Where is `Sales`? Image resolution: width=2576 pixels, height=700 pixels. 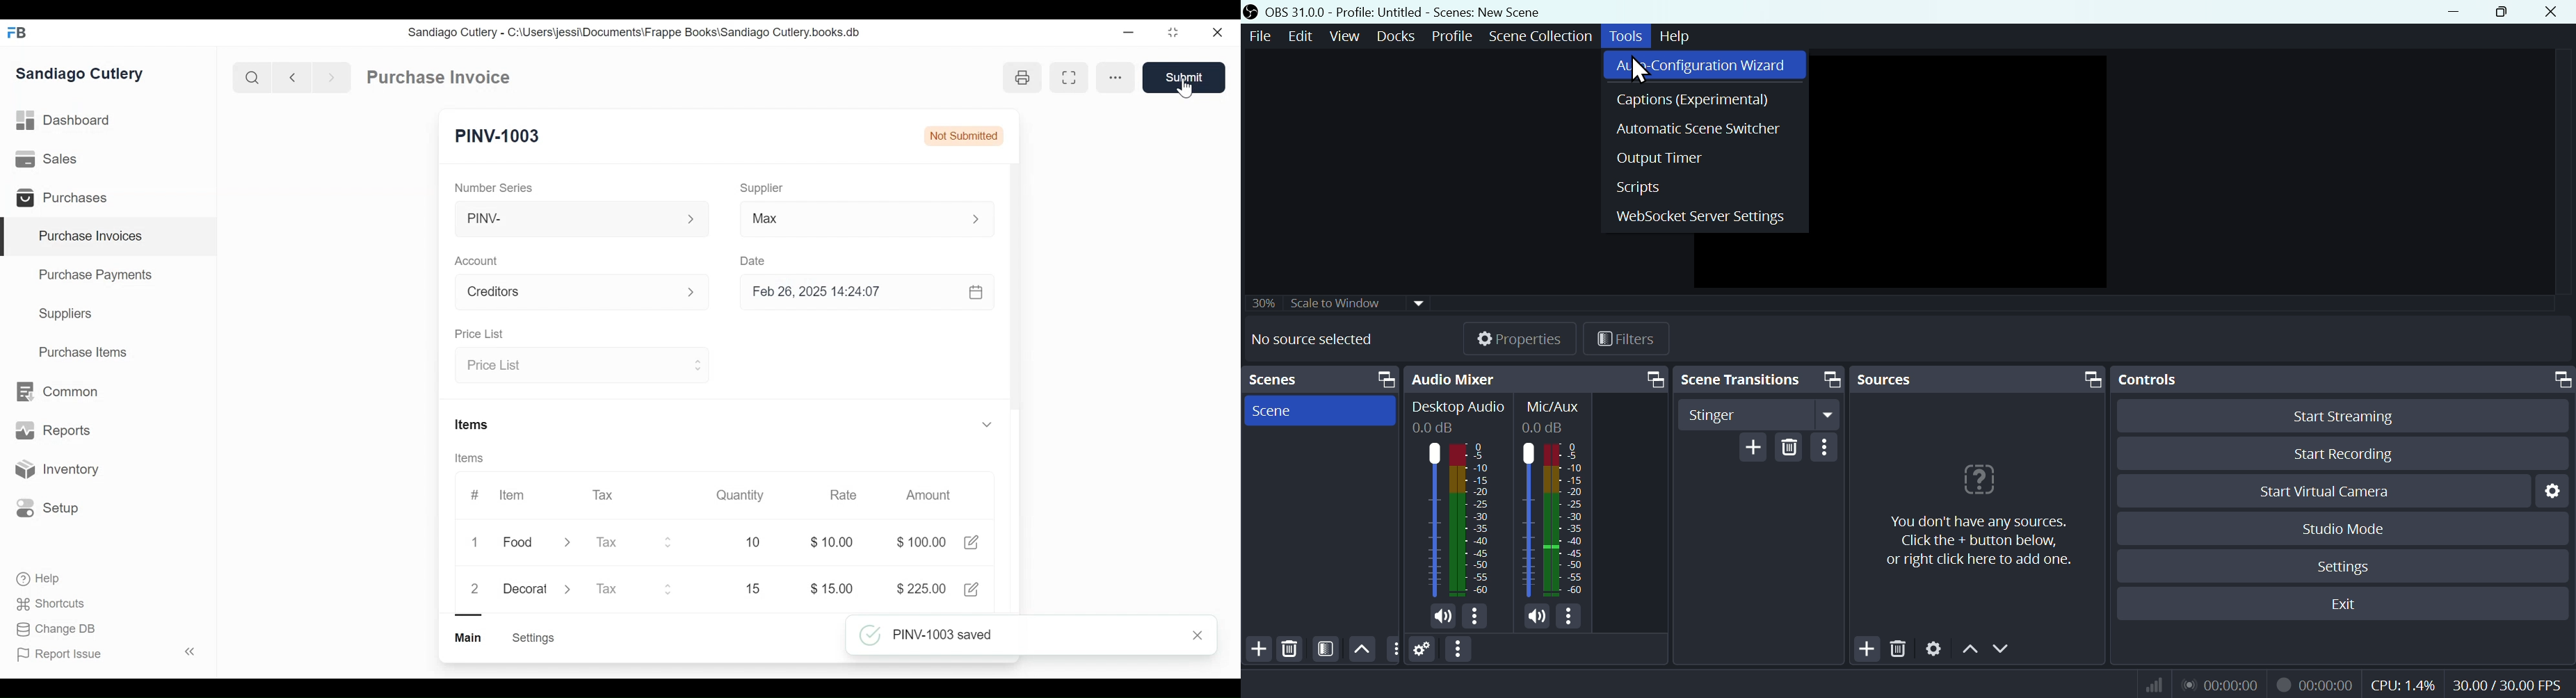 Sales is located at coordinates (49, 160).